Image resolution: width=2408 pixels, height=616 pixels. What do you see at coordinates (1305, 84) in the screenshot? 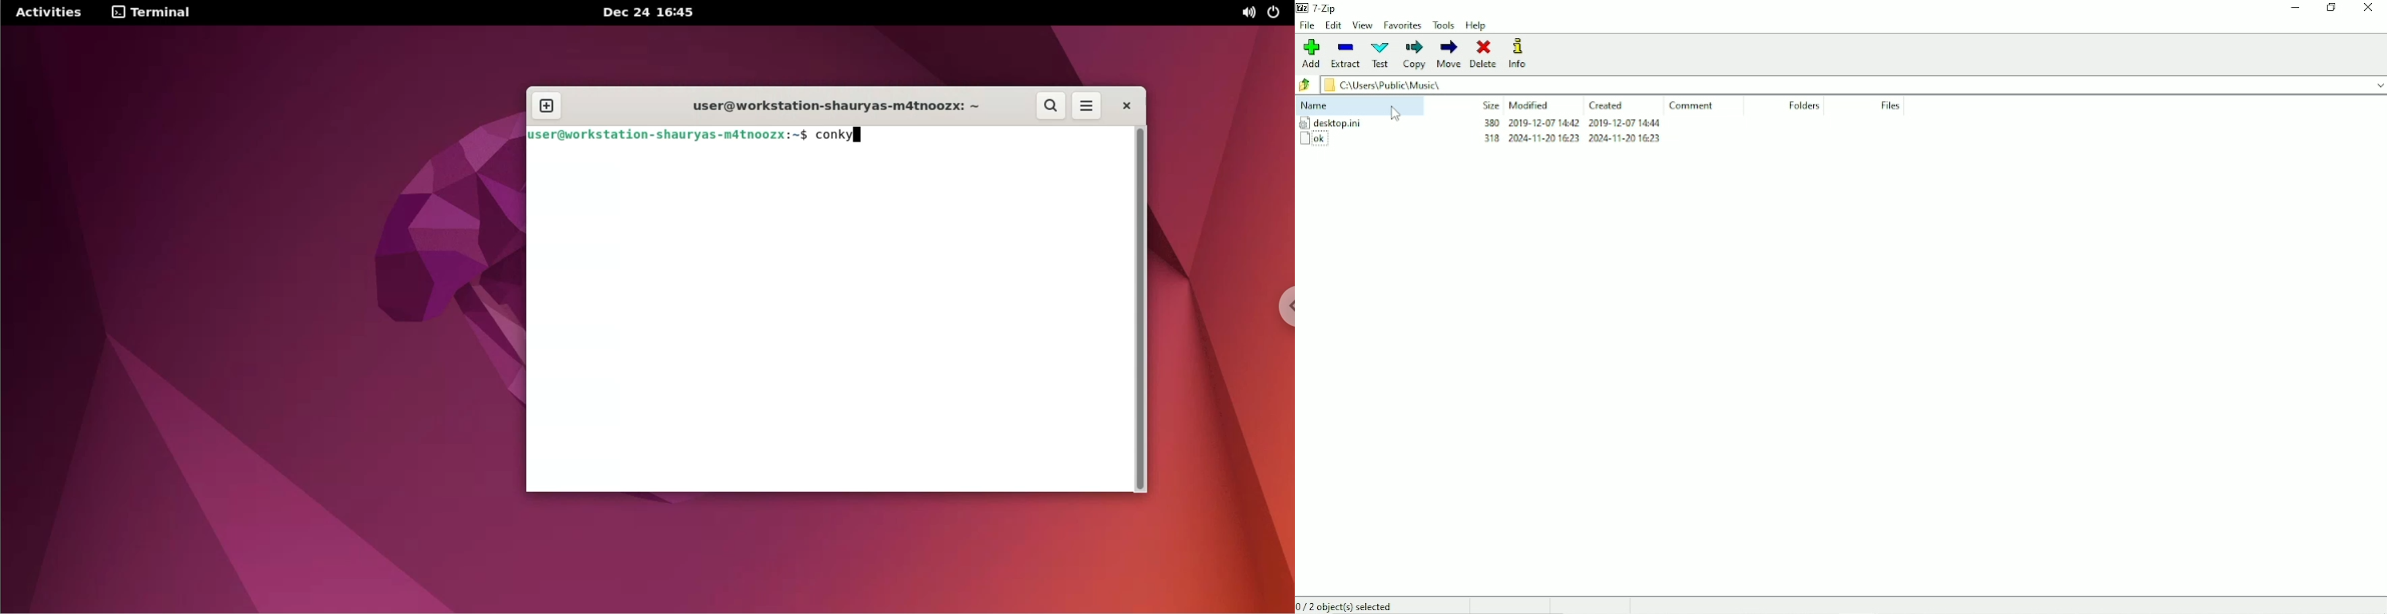
I see `Back` at bounding box center [1305, 84].